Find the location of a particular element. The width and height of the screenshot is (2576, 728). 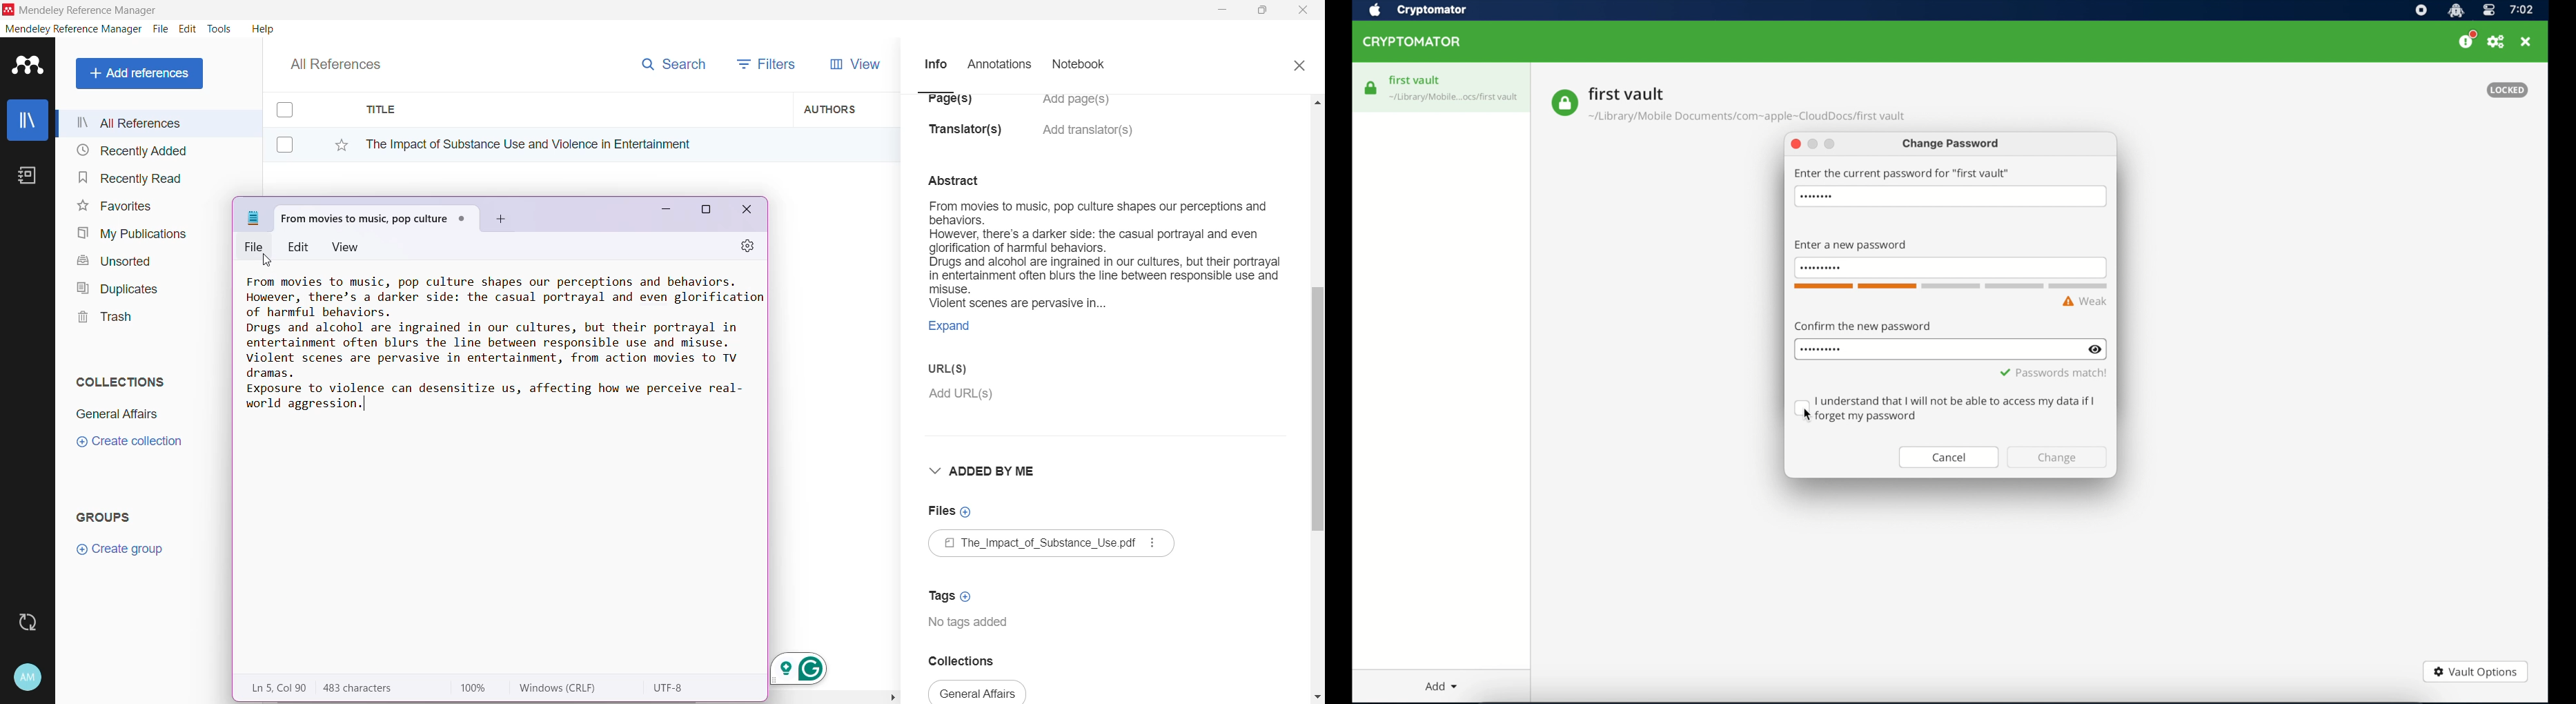

Number of Characters in the pasted text is located at coordinates (370, 688).